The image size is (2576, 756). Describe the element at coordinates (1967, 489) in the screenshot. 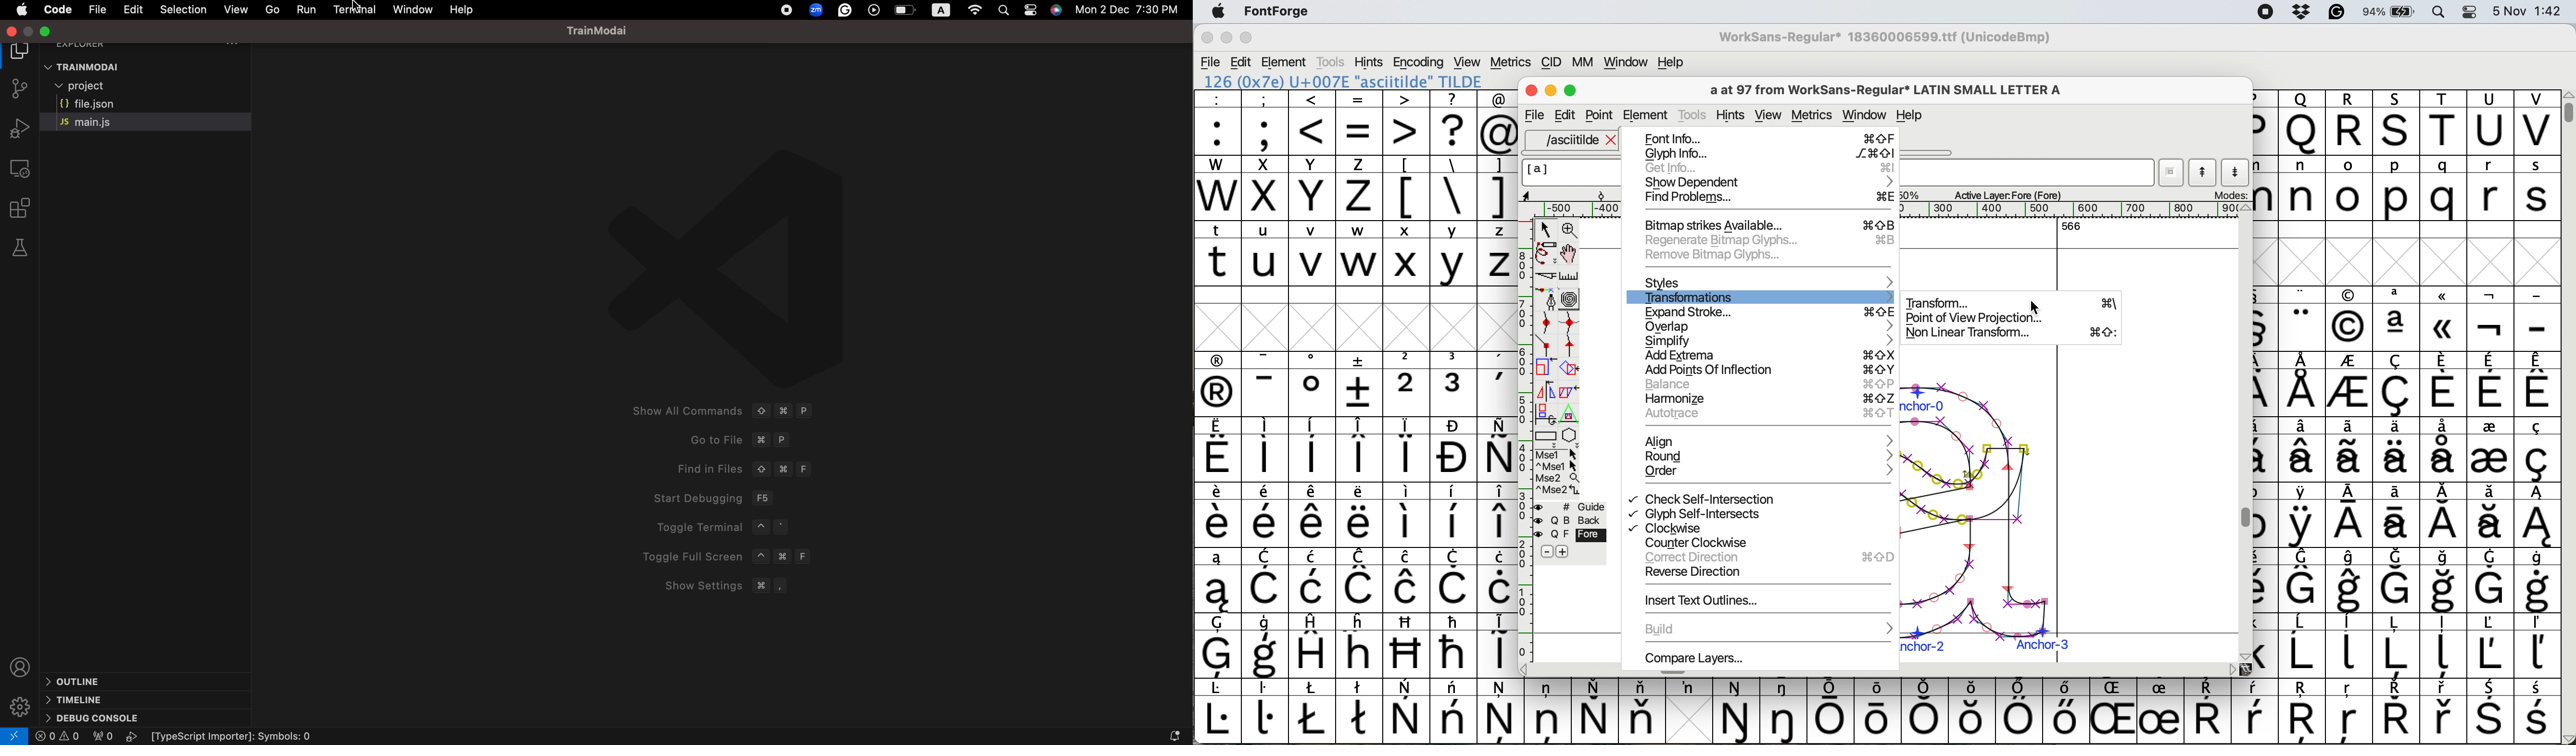

I see `glyph copied and pasted` at that location.